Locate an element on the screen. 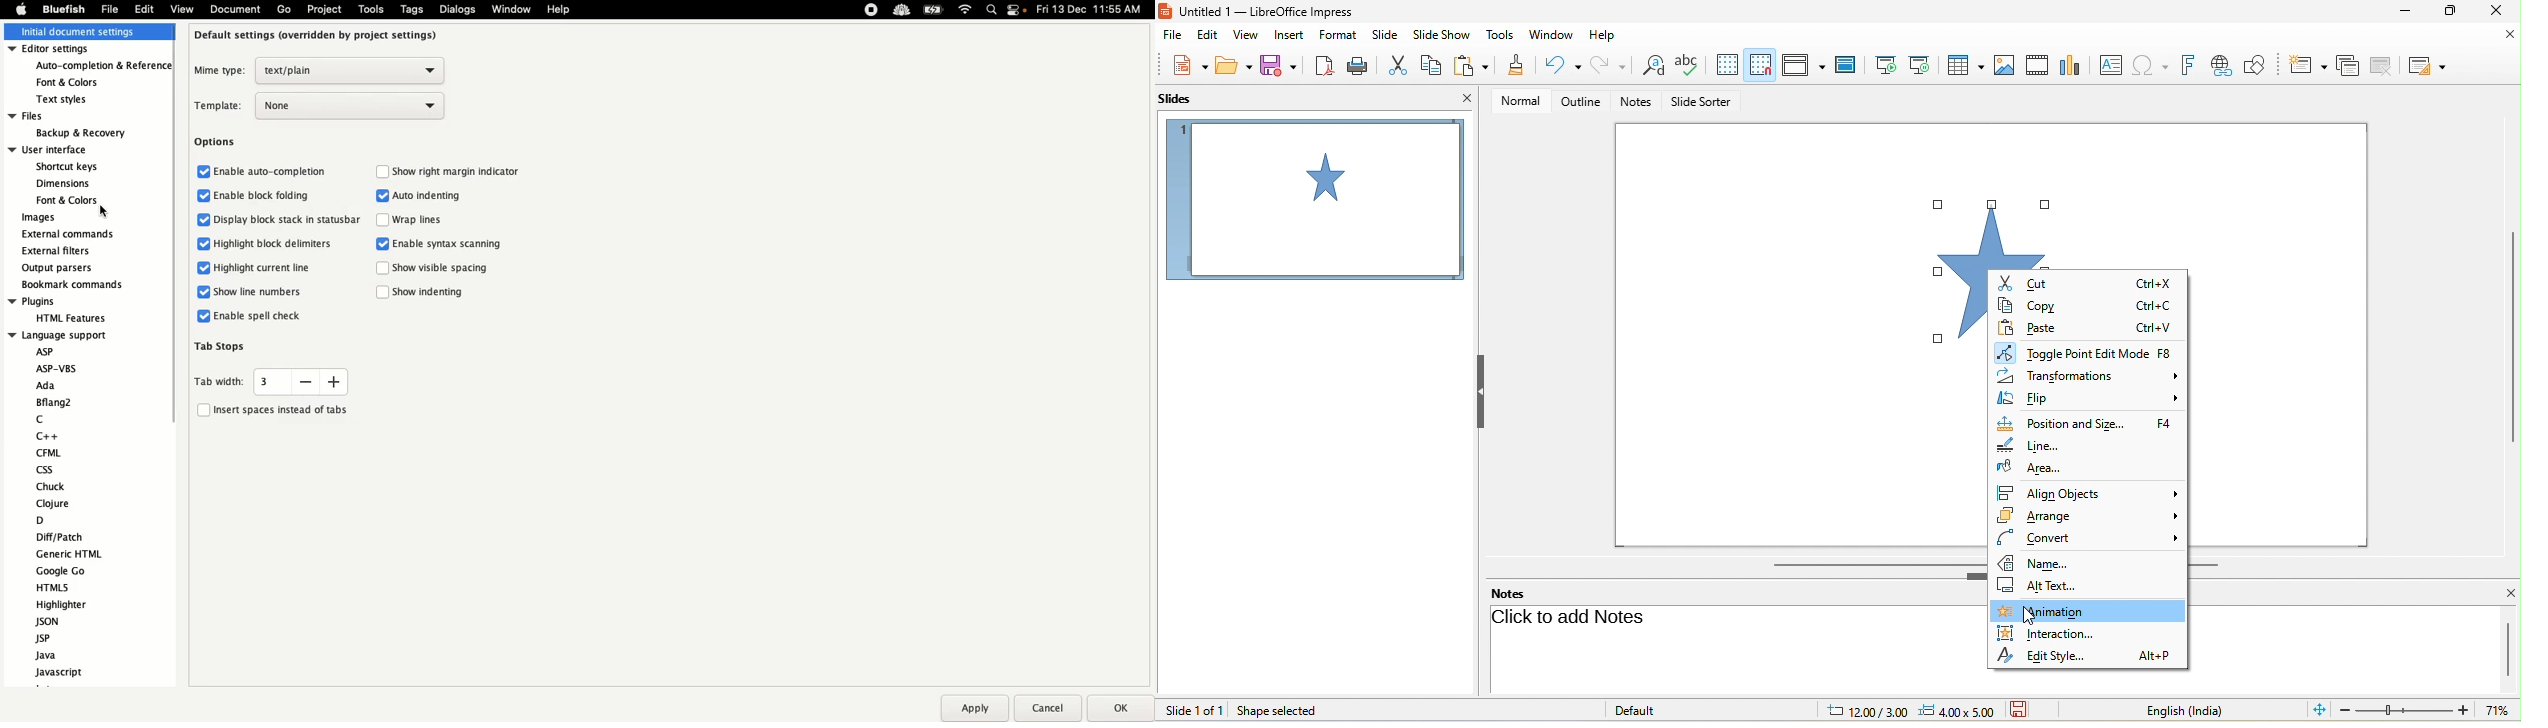 The width and height of the screenshot is (2548, 728). slide 1 of 1 is located at coordinates (1194, 710).